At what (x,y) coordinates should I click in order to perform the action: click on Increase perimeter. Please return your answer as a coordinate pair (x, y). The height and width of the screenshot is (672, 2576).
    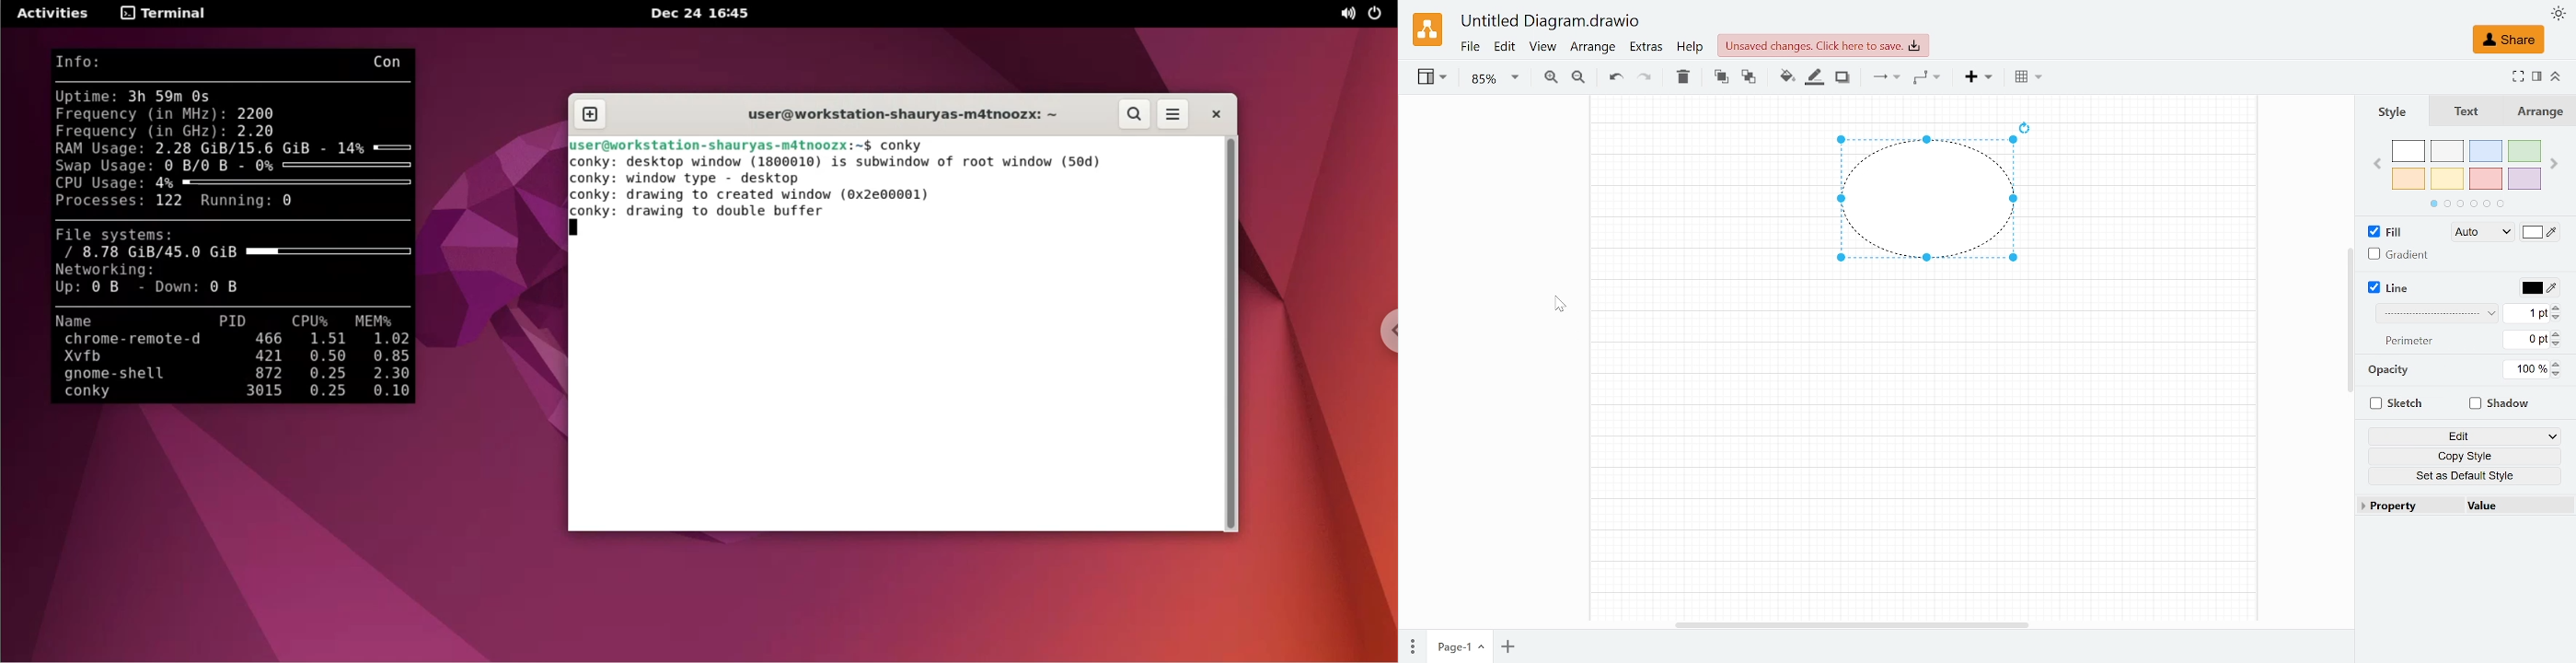
    Looking at the image, I should click on (2559, 333).